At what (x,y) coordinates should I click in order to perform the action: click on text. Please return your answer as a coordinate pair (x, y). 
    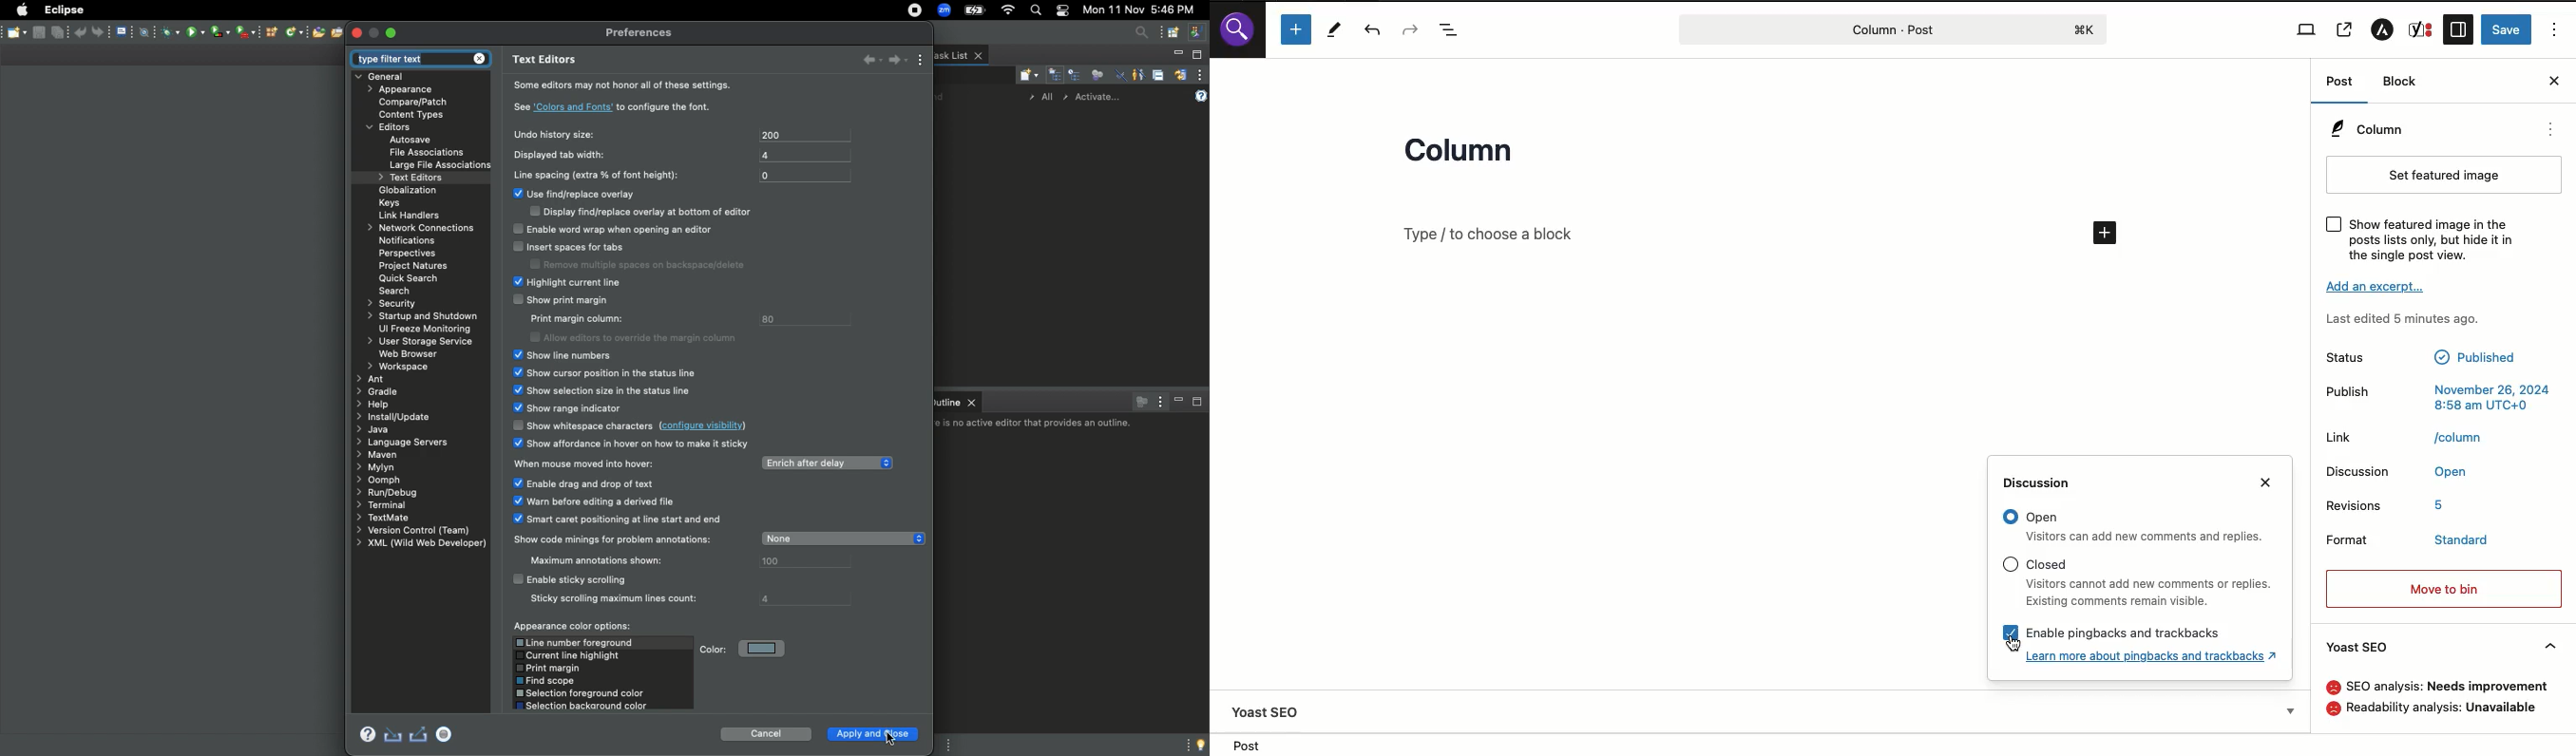
    Looking at the image, I should click on (2442, 503).